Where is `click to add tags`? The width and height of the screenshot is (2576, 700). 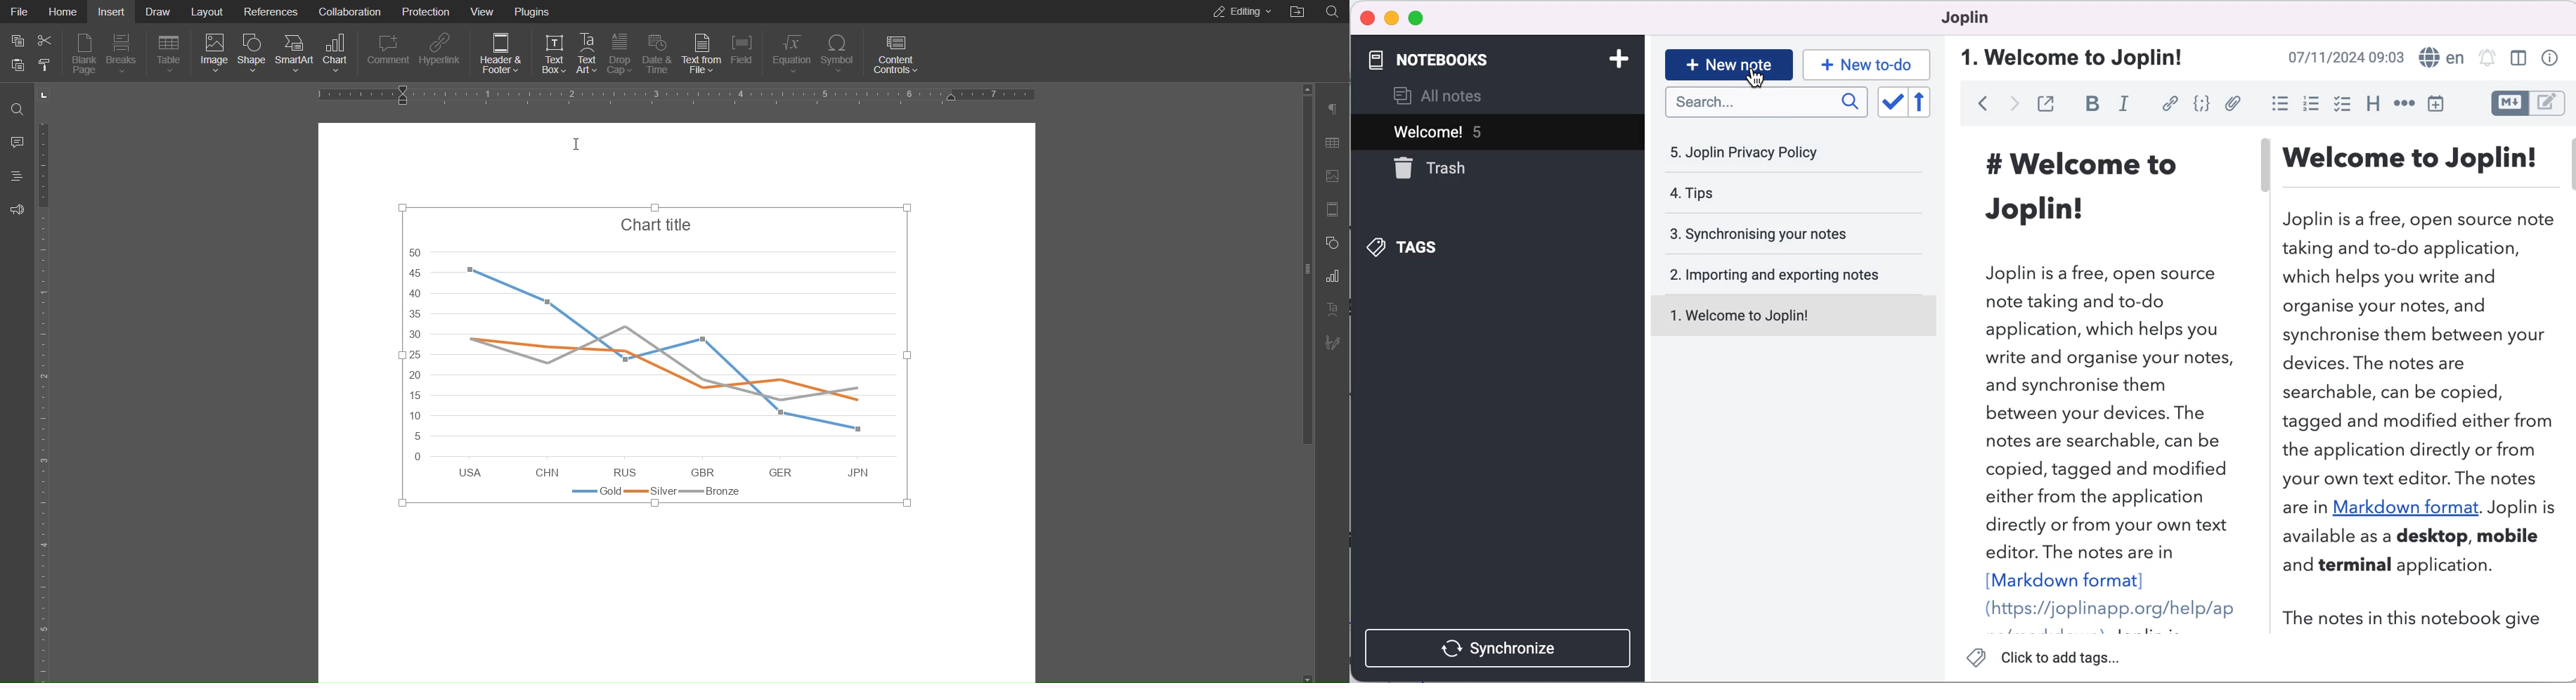
click to add tags is located at coordinates (2049, 660).